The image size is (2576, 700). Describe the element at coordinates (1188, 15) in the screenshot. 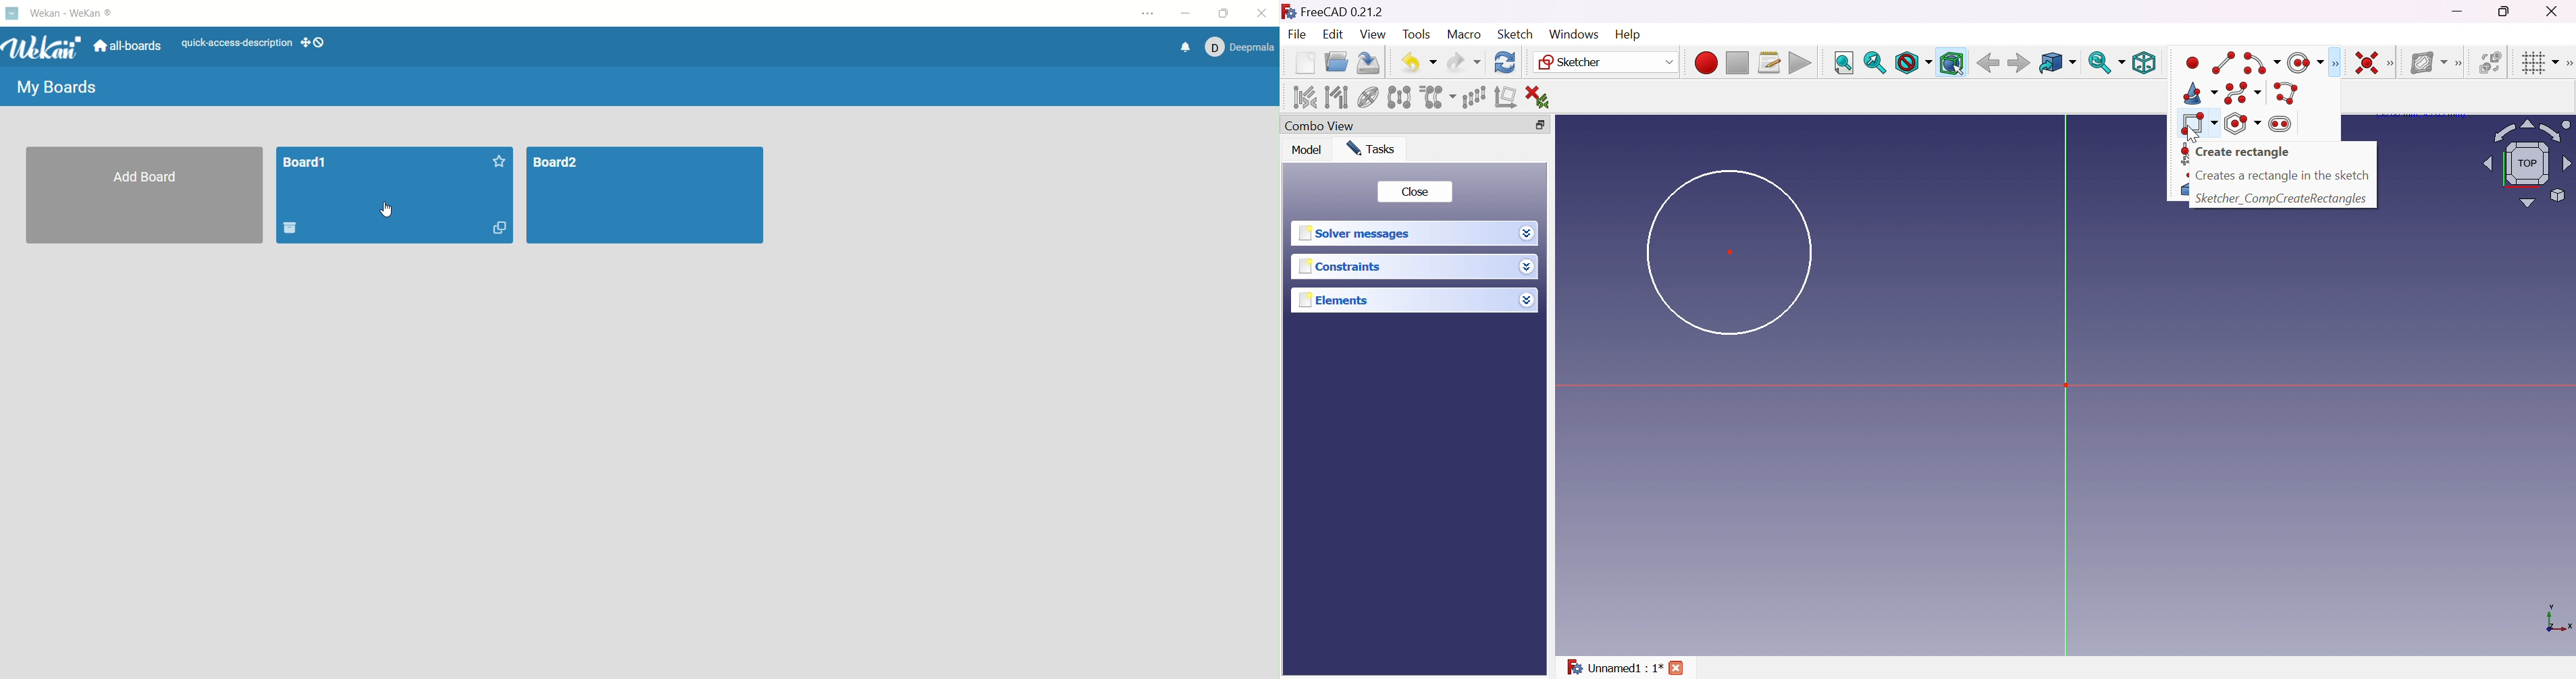

I see `minimize` at that location.